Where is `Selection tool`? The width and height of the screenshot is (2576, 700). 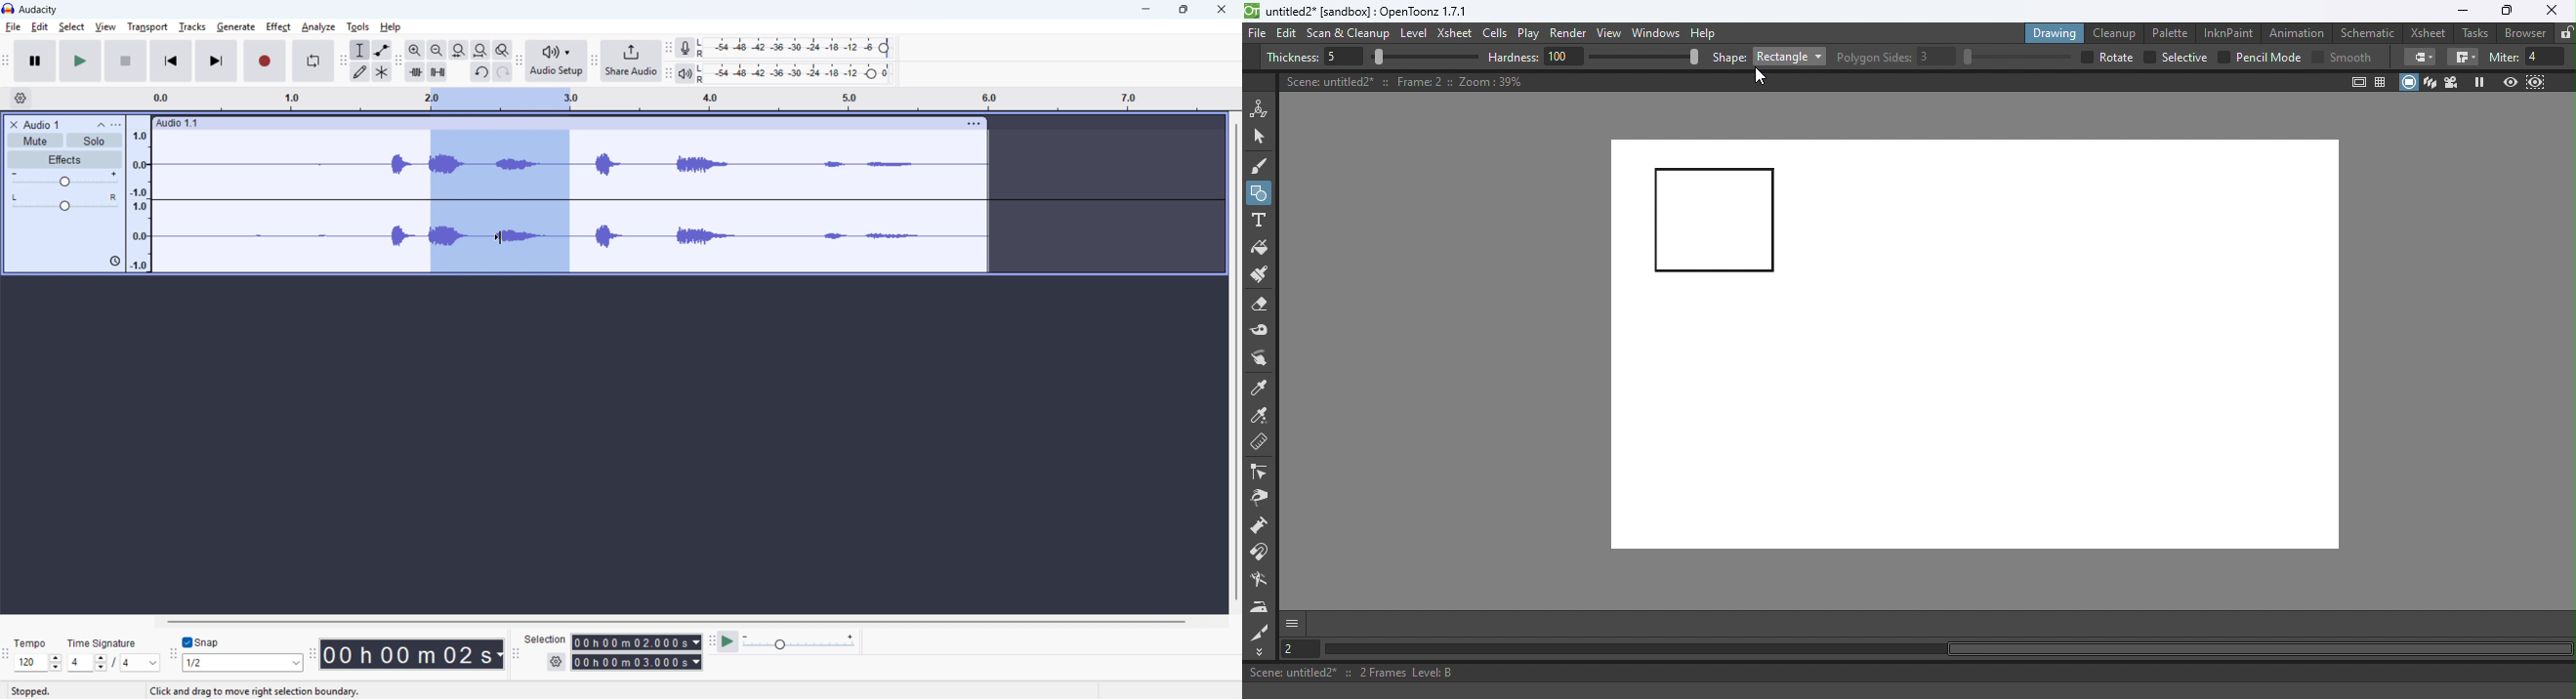 Selection tool is located at coordinates (360, 49).